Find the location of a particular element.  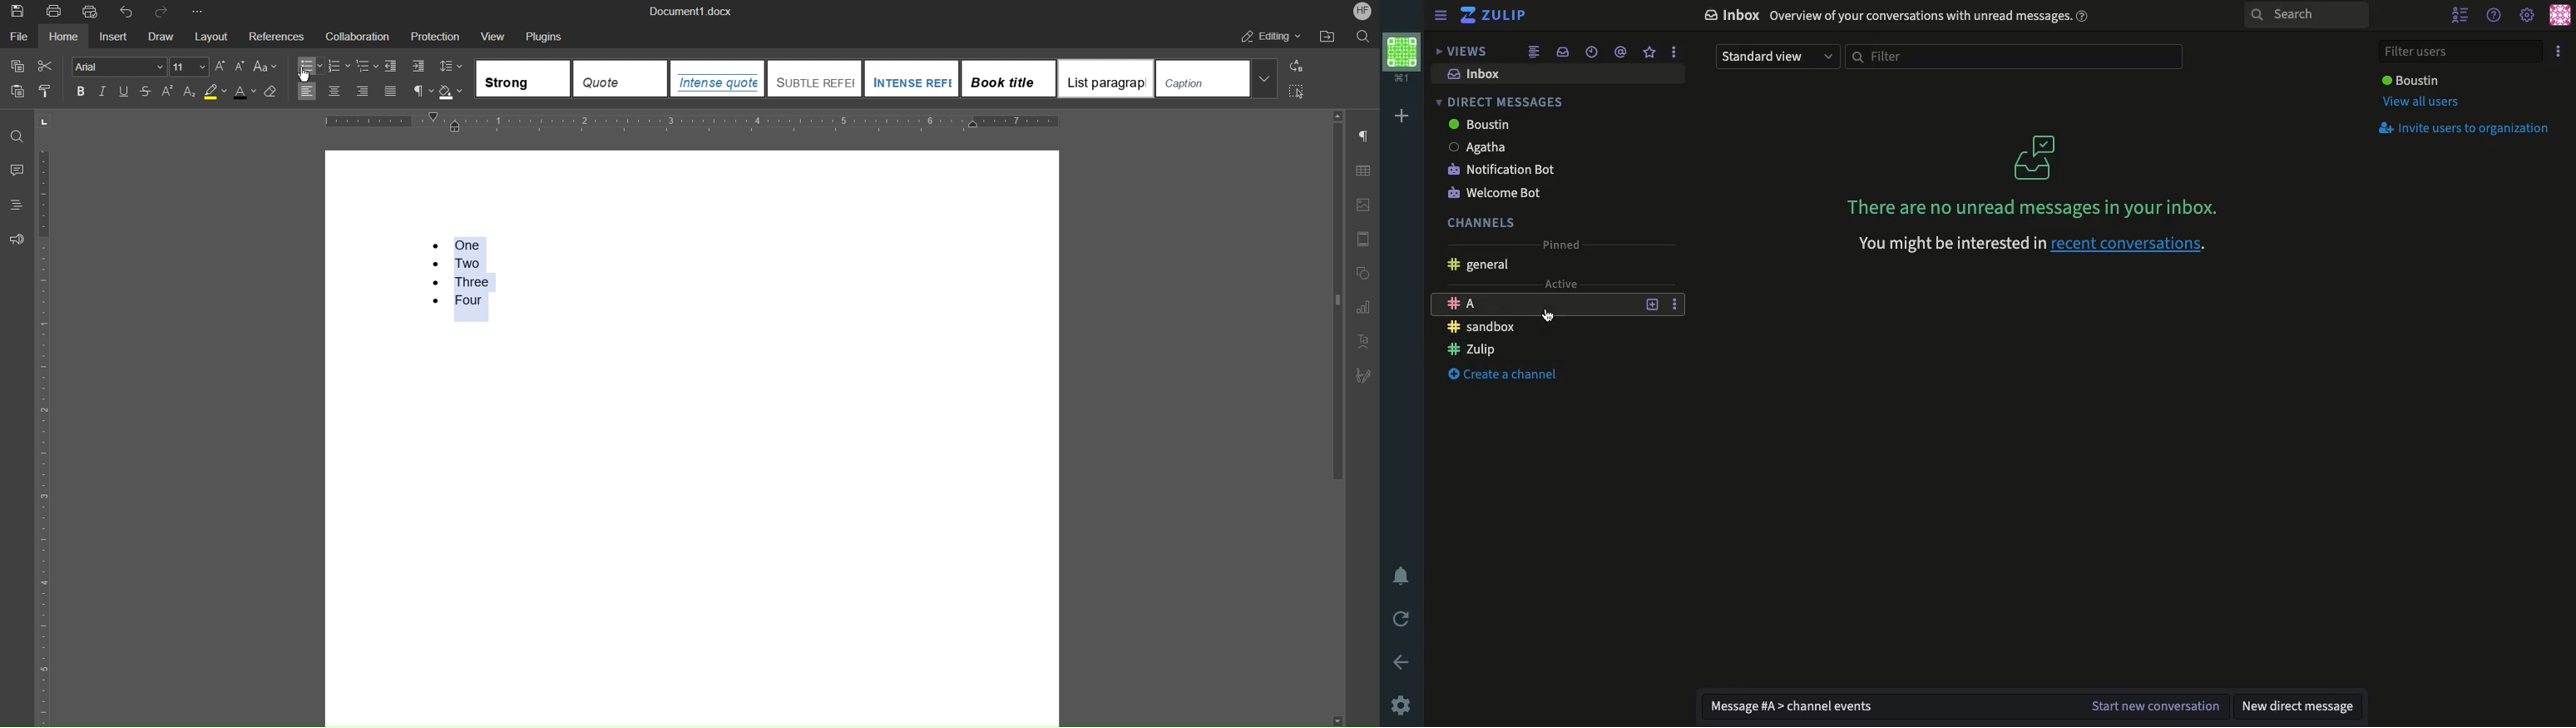

Replace is located at coordinates (1296, 67).